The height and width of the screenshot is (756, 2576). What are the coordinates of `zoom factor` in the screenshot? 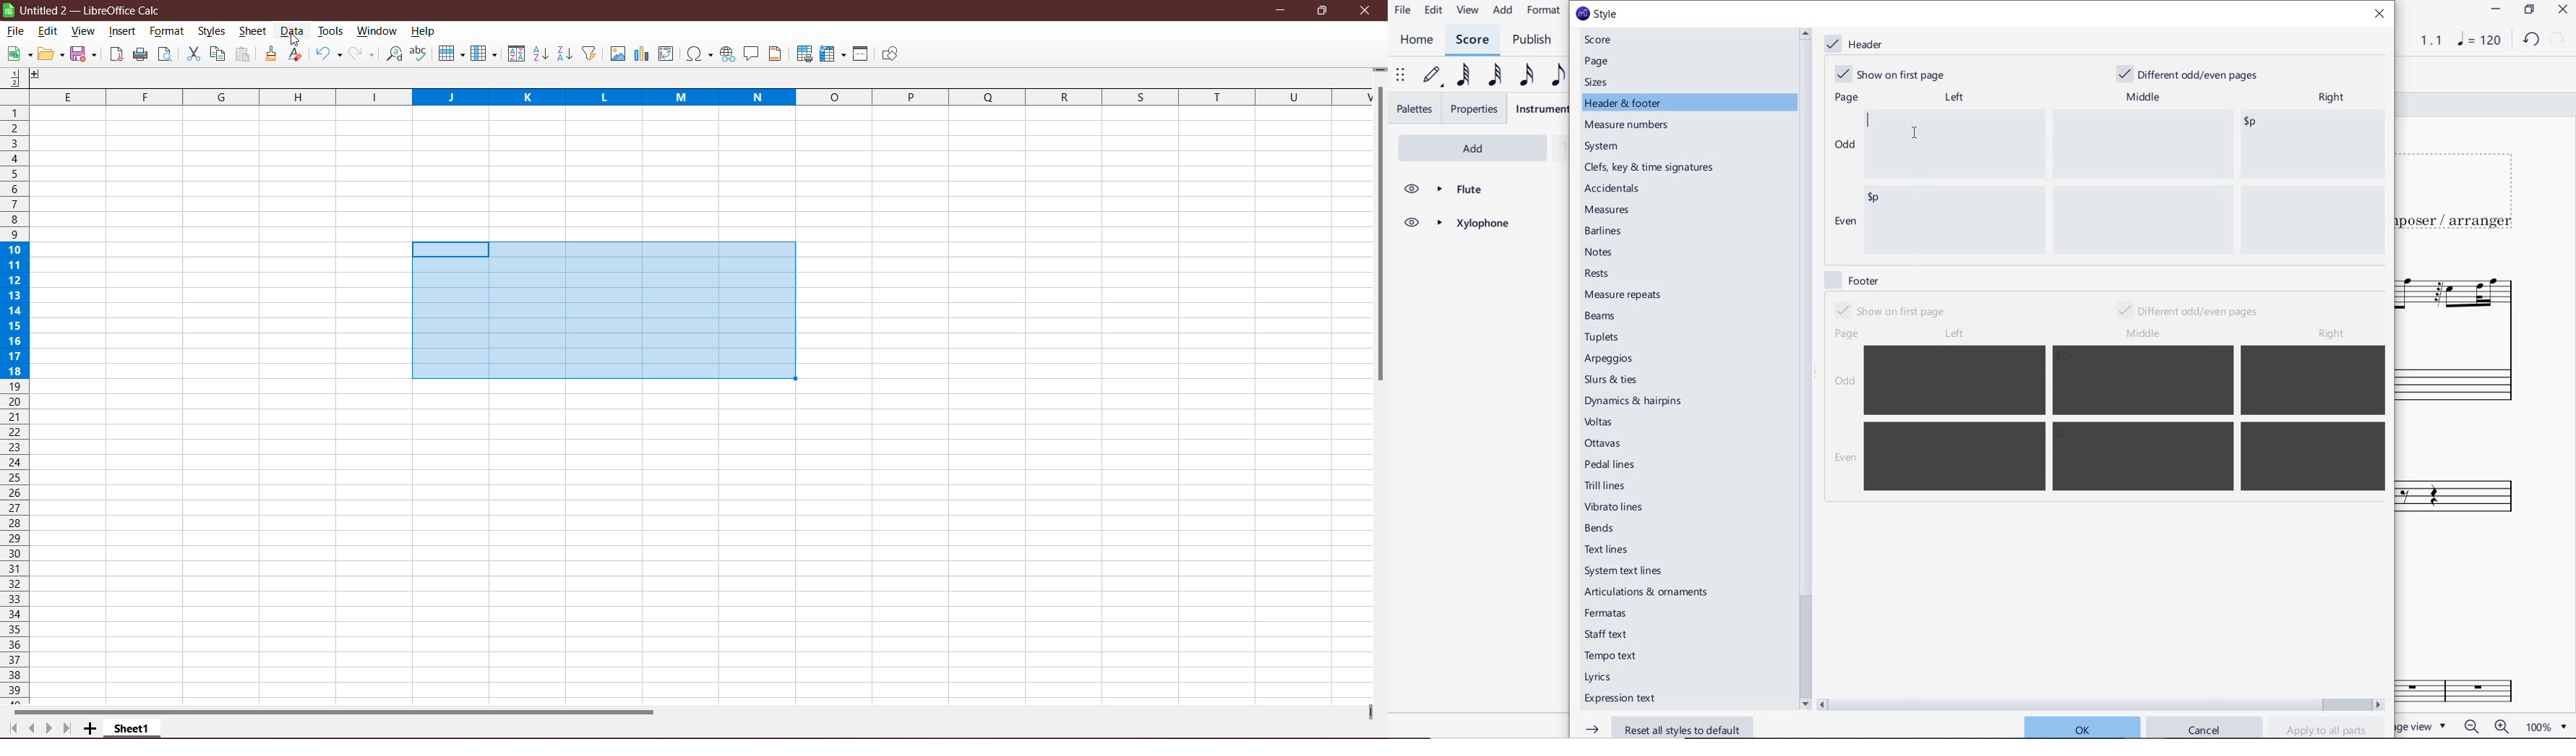 It's located at (2545, 726).